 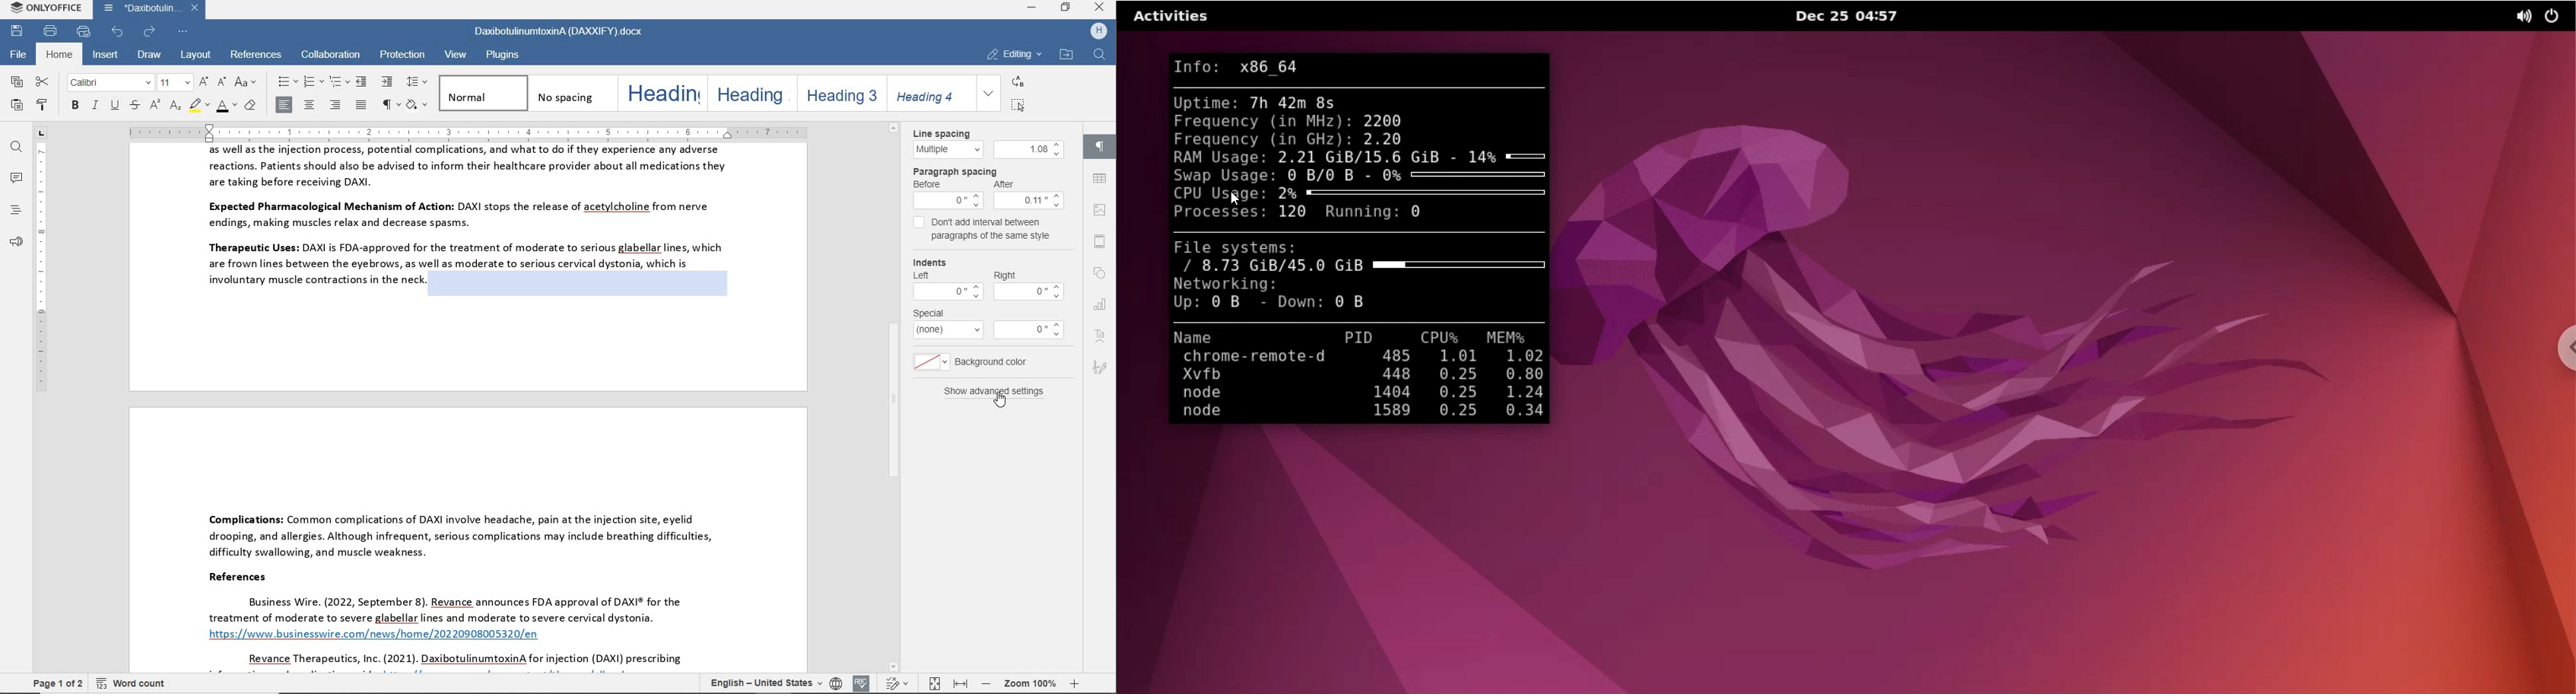 What do you see at coordinates (402, 54) in the screenshot?
I see `protection` at bounding box center [402, 54].